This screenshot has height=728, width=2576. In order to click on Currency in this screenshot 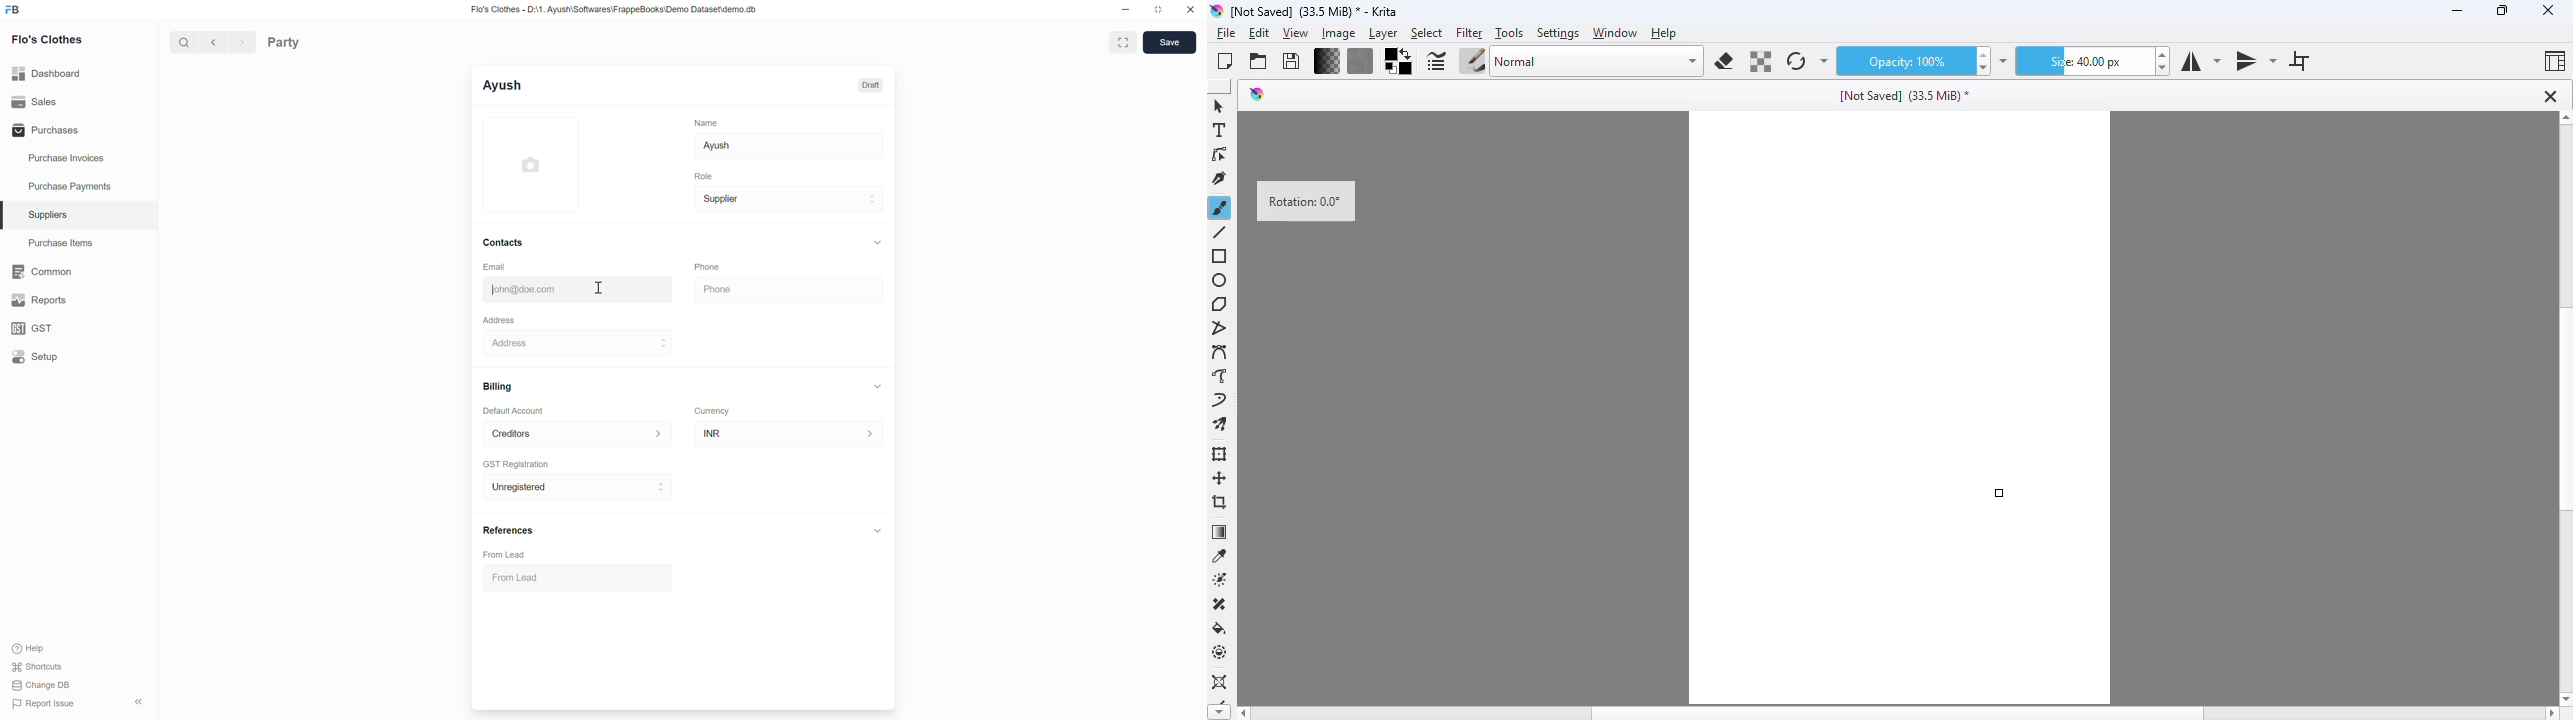, I will do `click(712, 411)`.